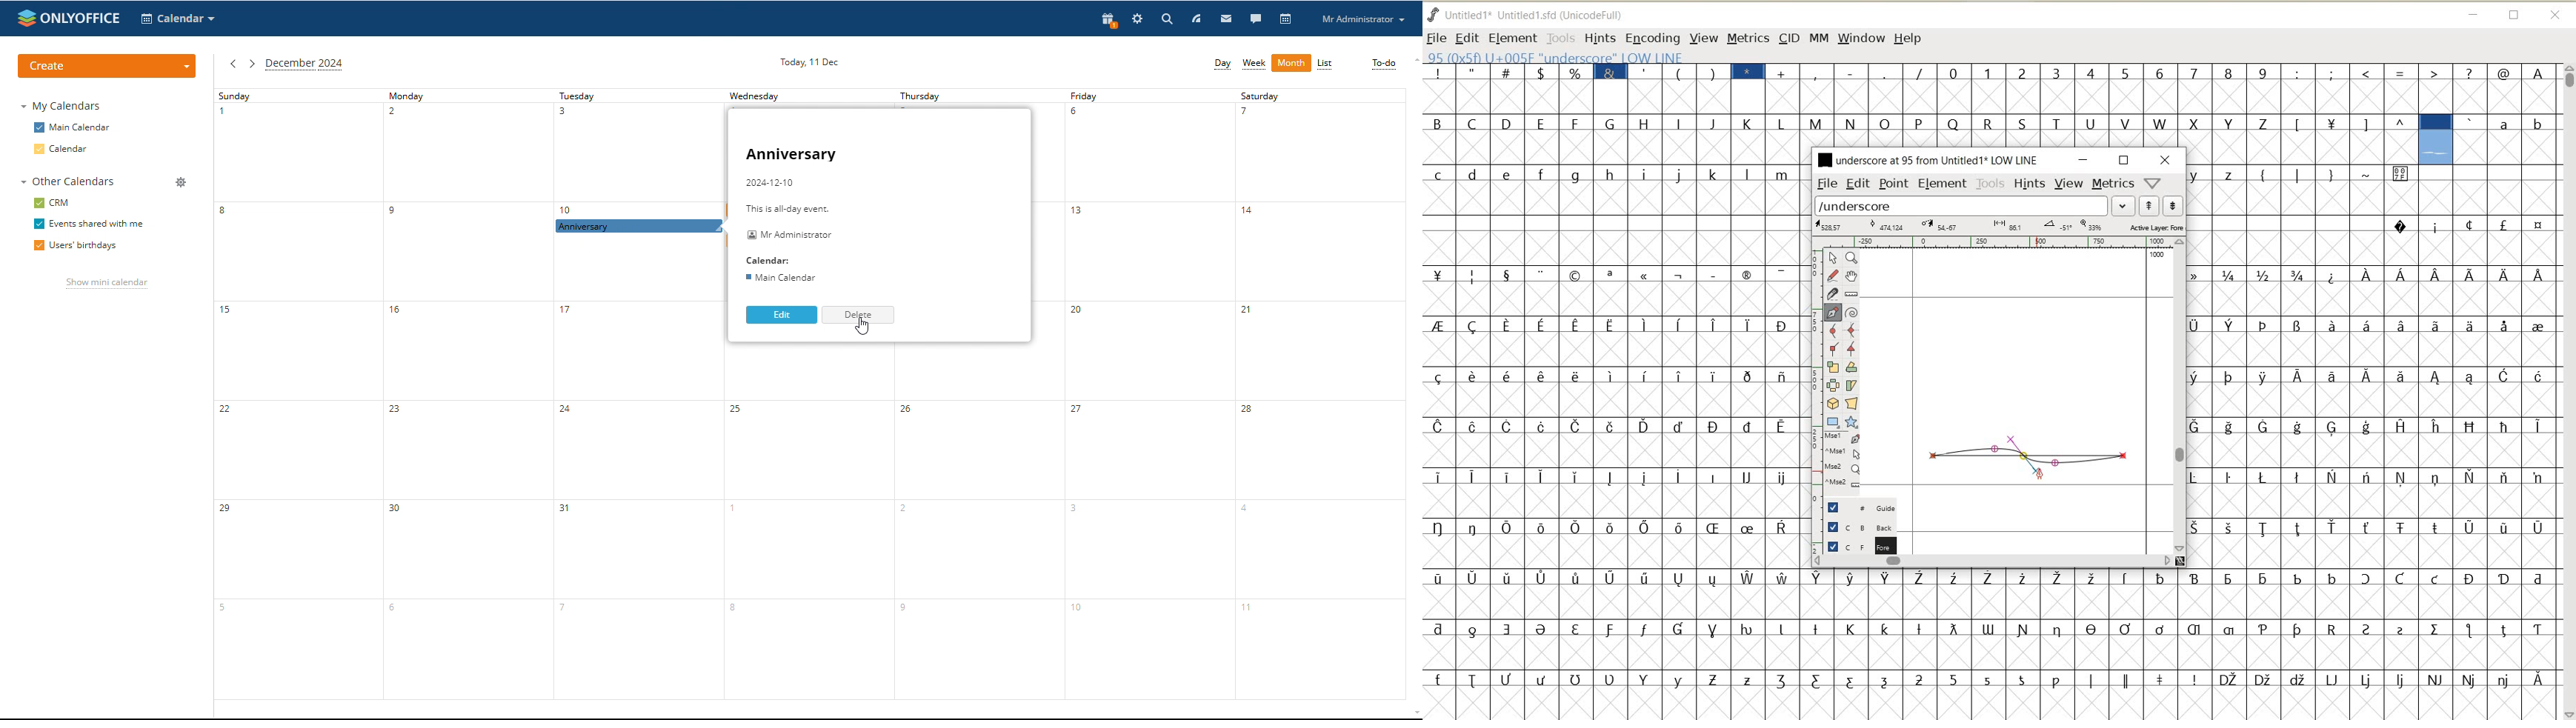 Image resolution: width=2576 pixels, height=728 pixels. I want to click on load word list, so click(1962, 205).